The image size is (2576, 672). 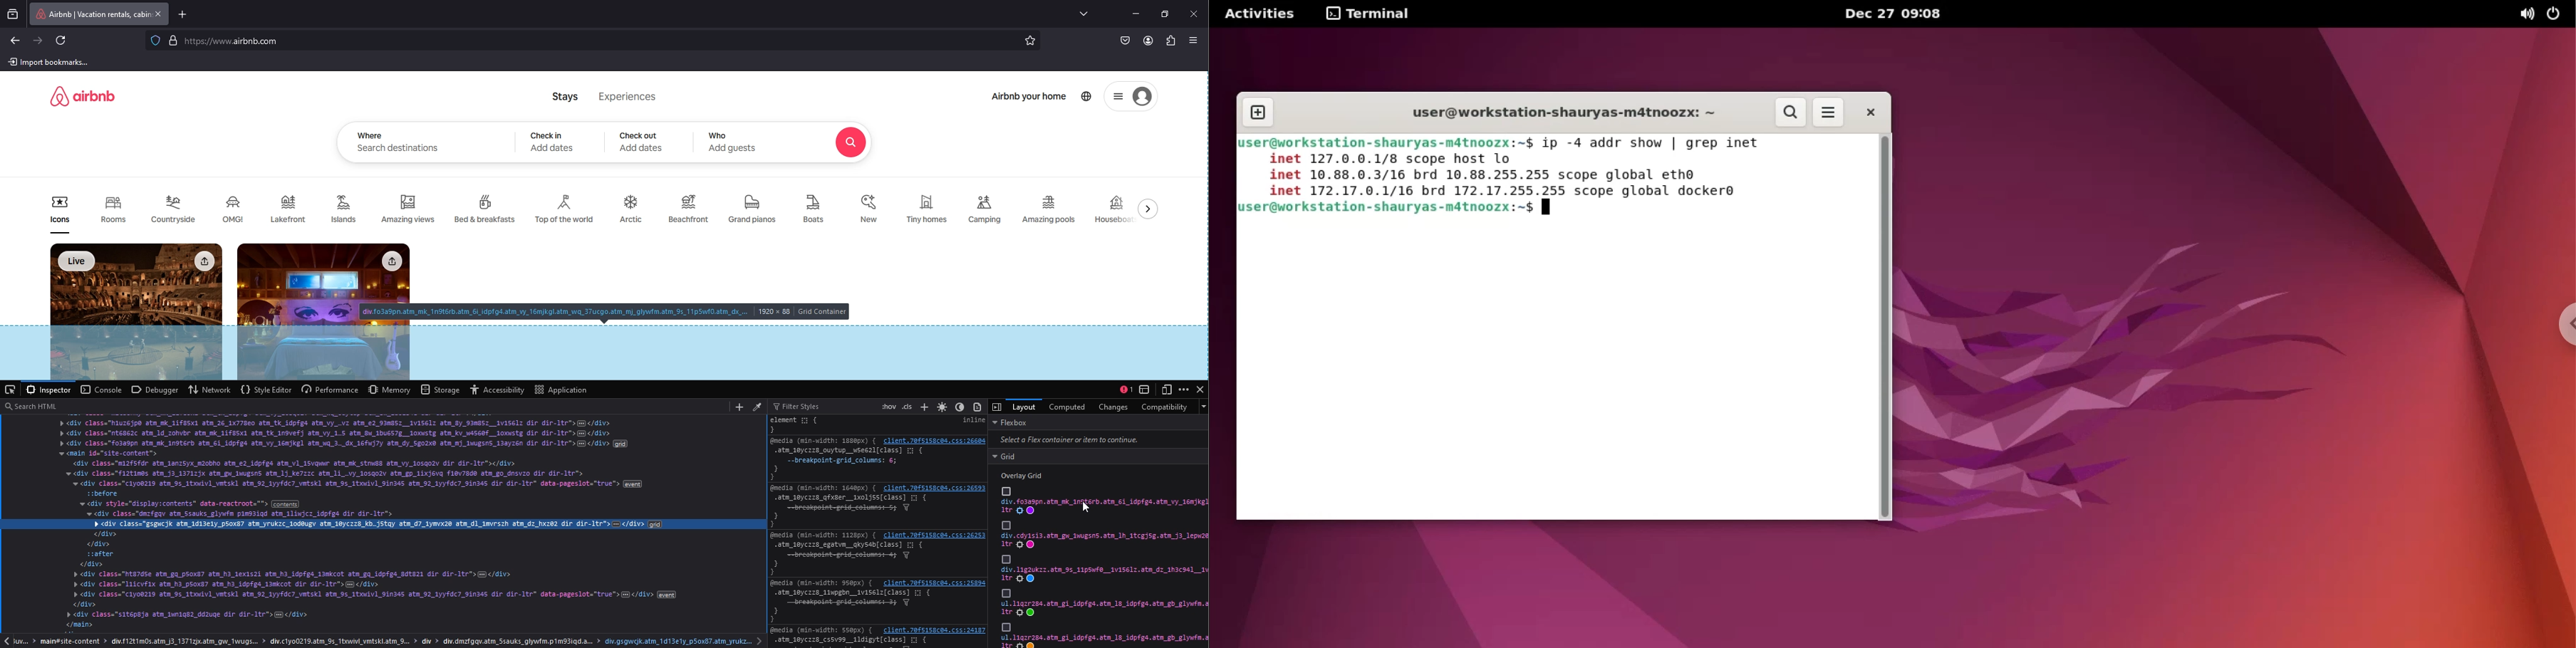 I want to click on live, so click(x=78, y=261).